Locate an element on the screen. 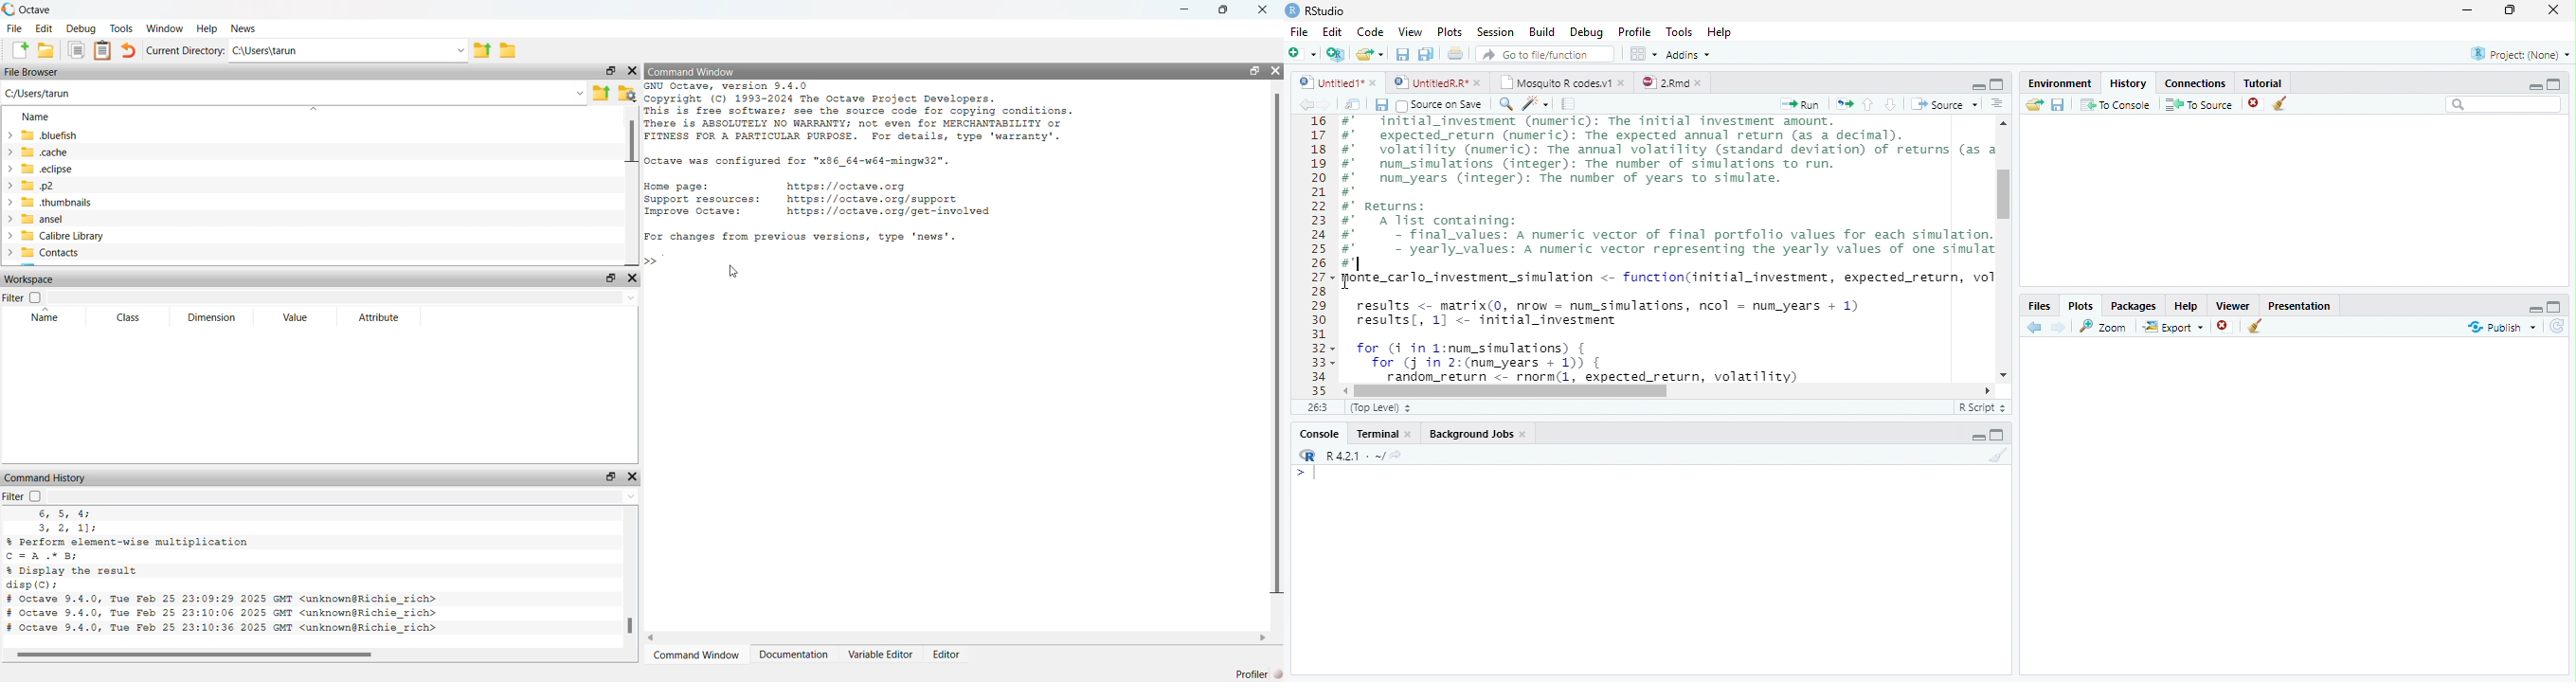 This screenshot has width=2576, height=700. Plots is located at coordinates (2081, 305).